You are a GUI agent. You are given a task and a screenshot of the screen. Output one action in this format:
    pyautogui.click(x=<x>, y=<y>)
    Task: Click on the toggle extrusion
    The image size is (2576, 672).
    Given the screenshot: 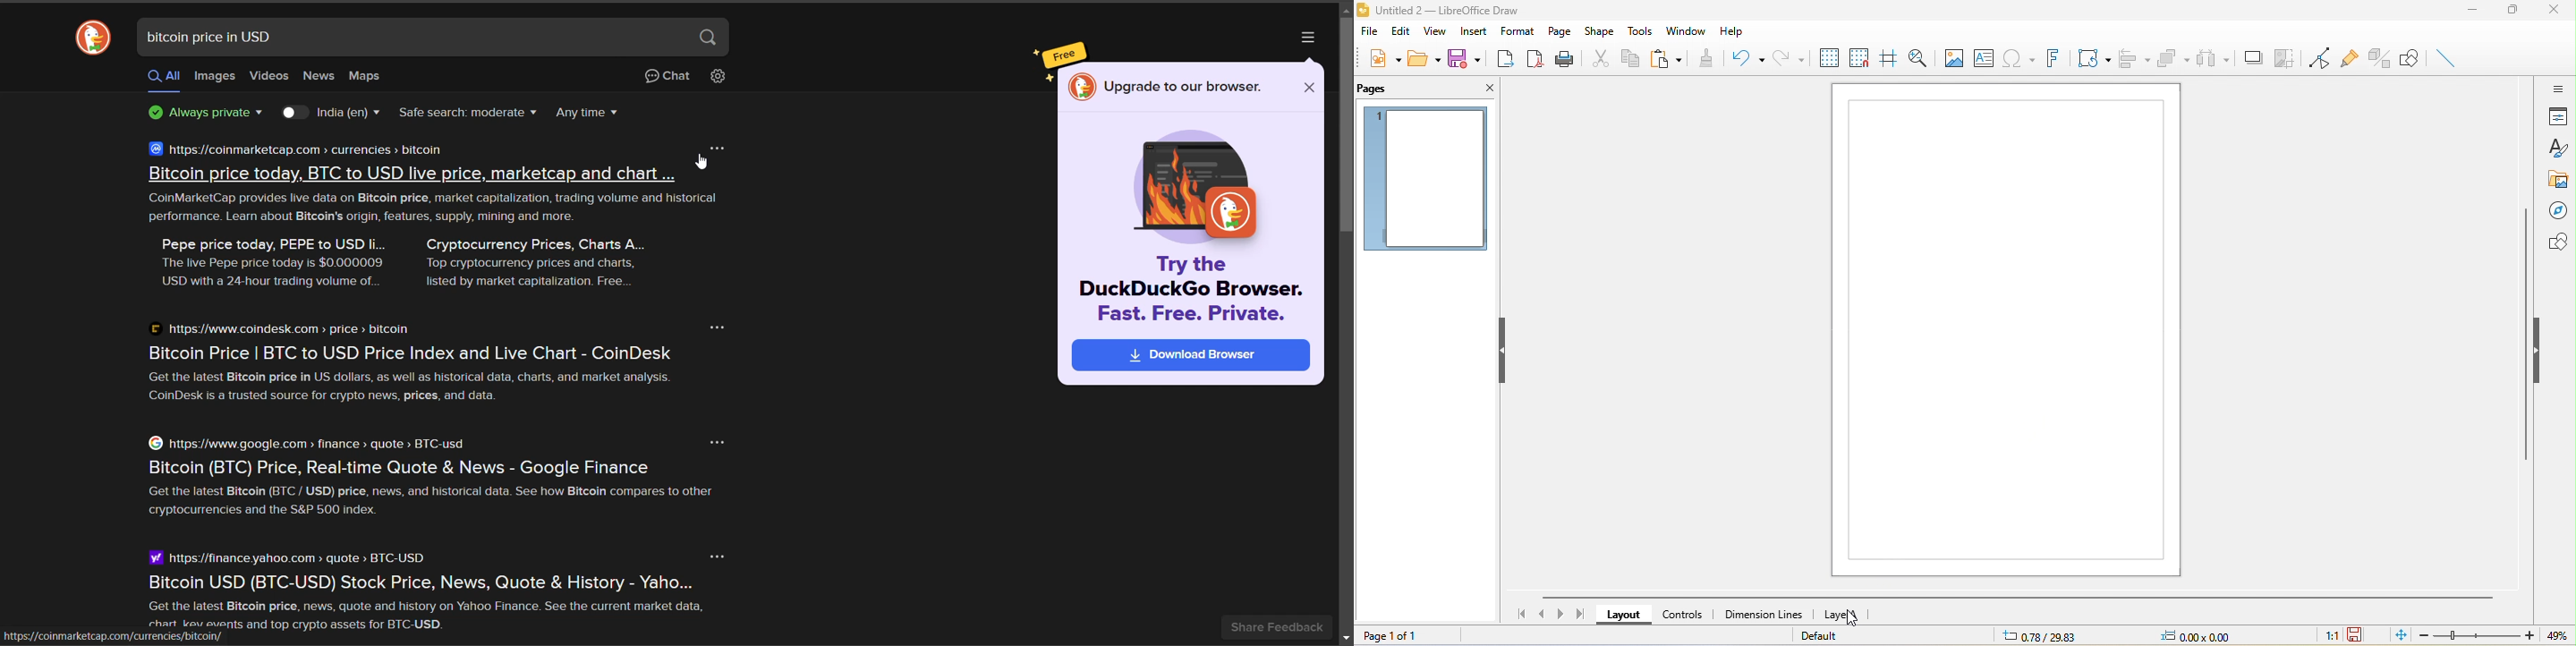 What is the action you would take?
    pyautogui.click(x=2452, y=57)
    